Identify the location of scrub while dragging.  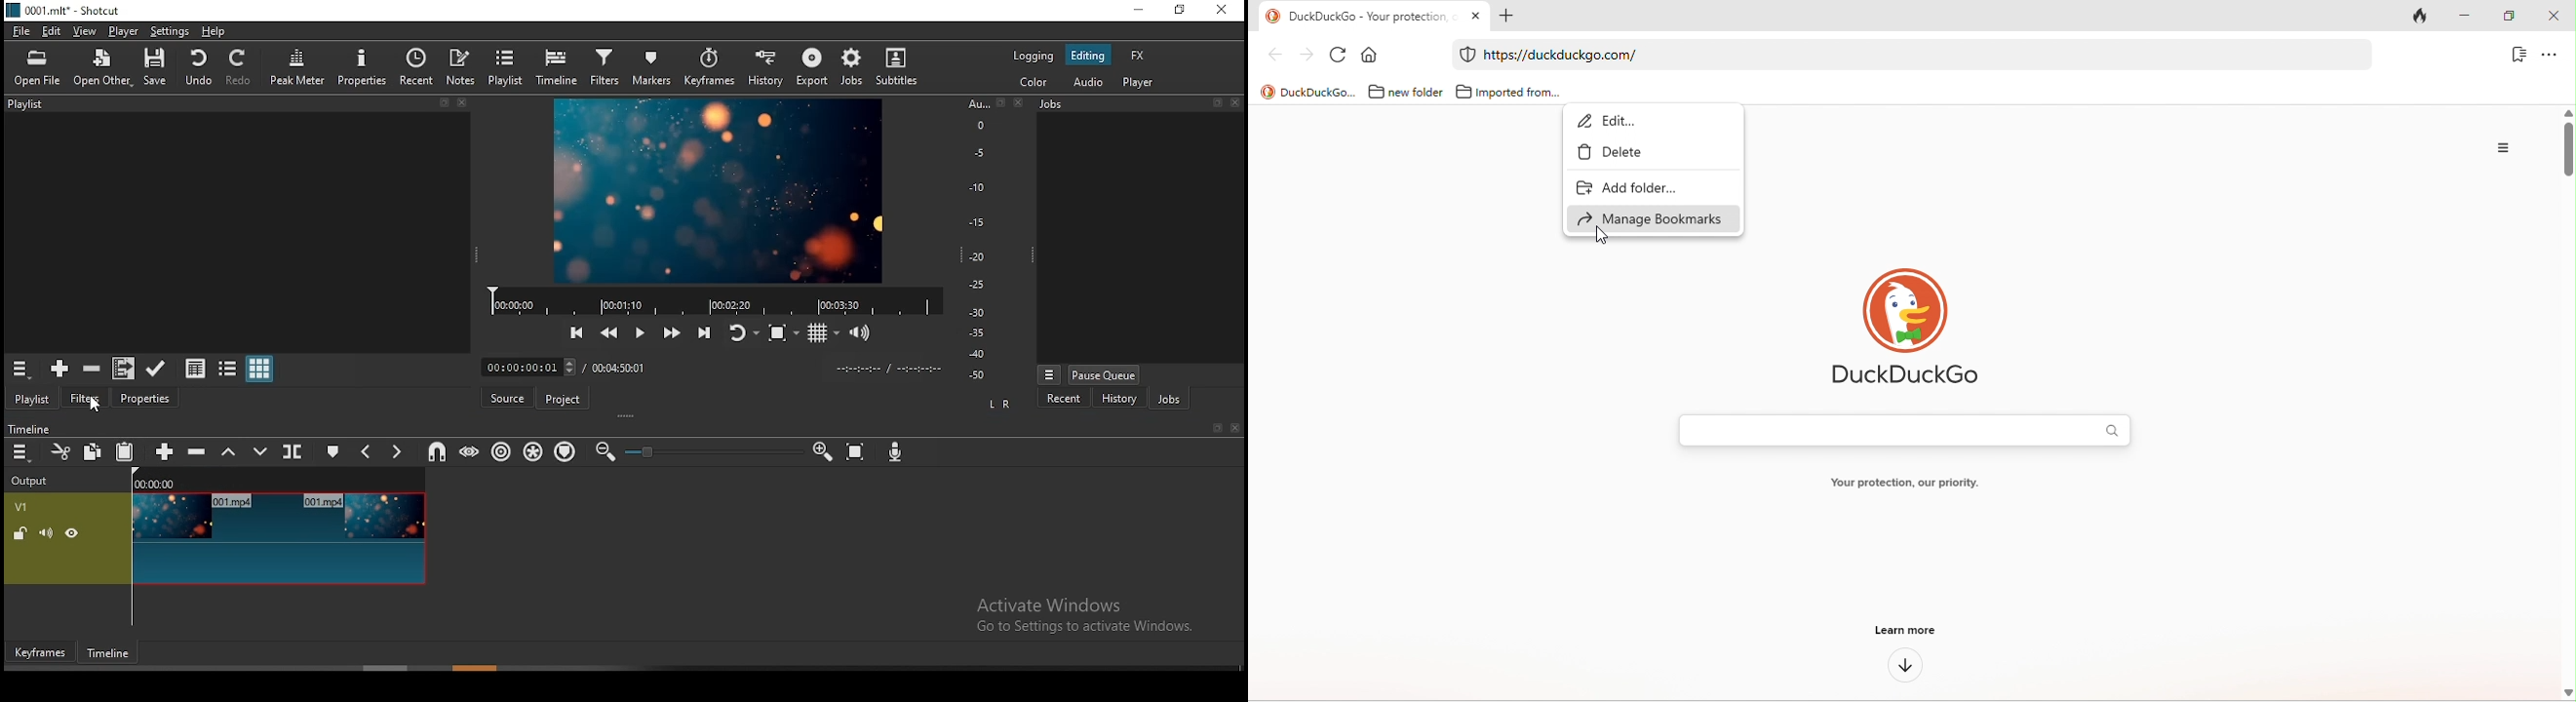
(470, 452).